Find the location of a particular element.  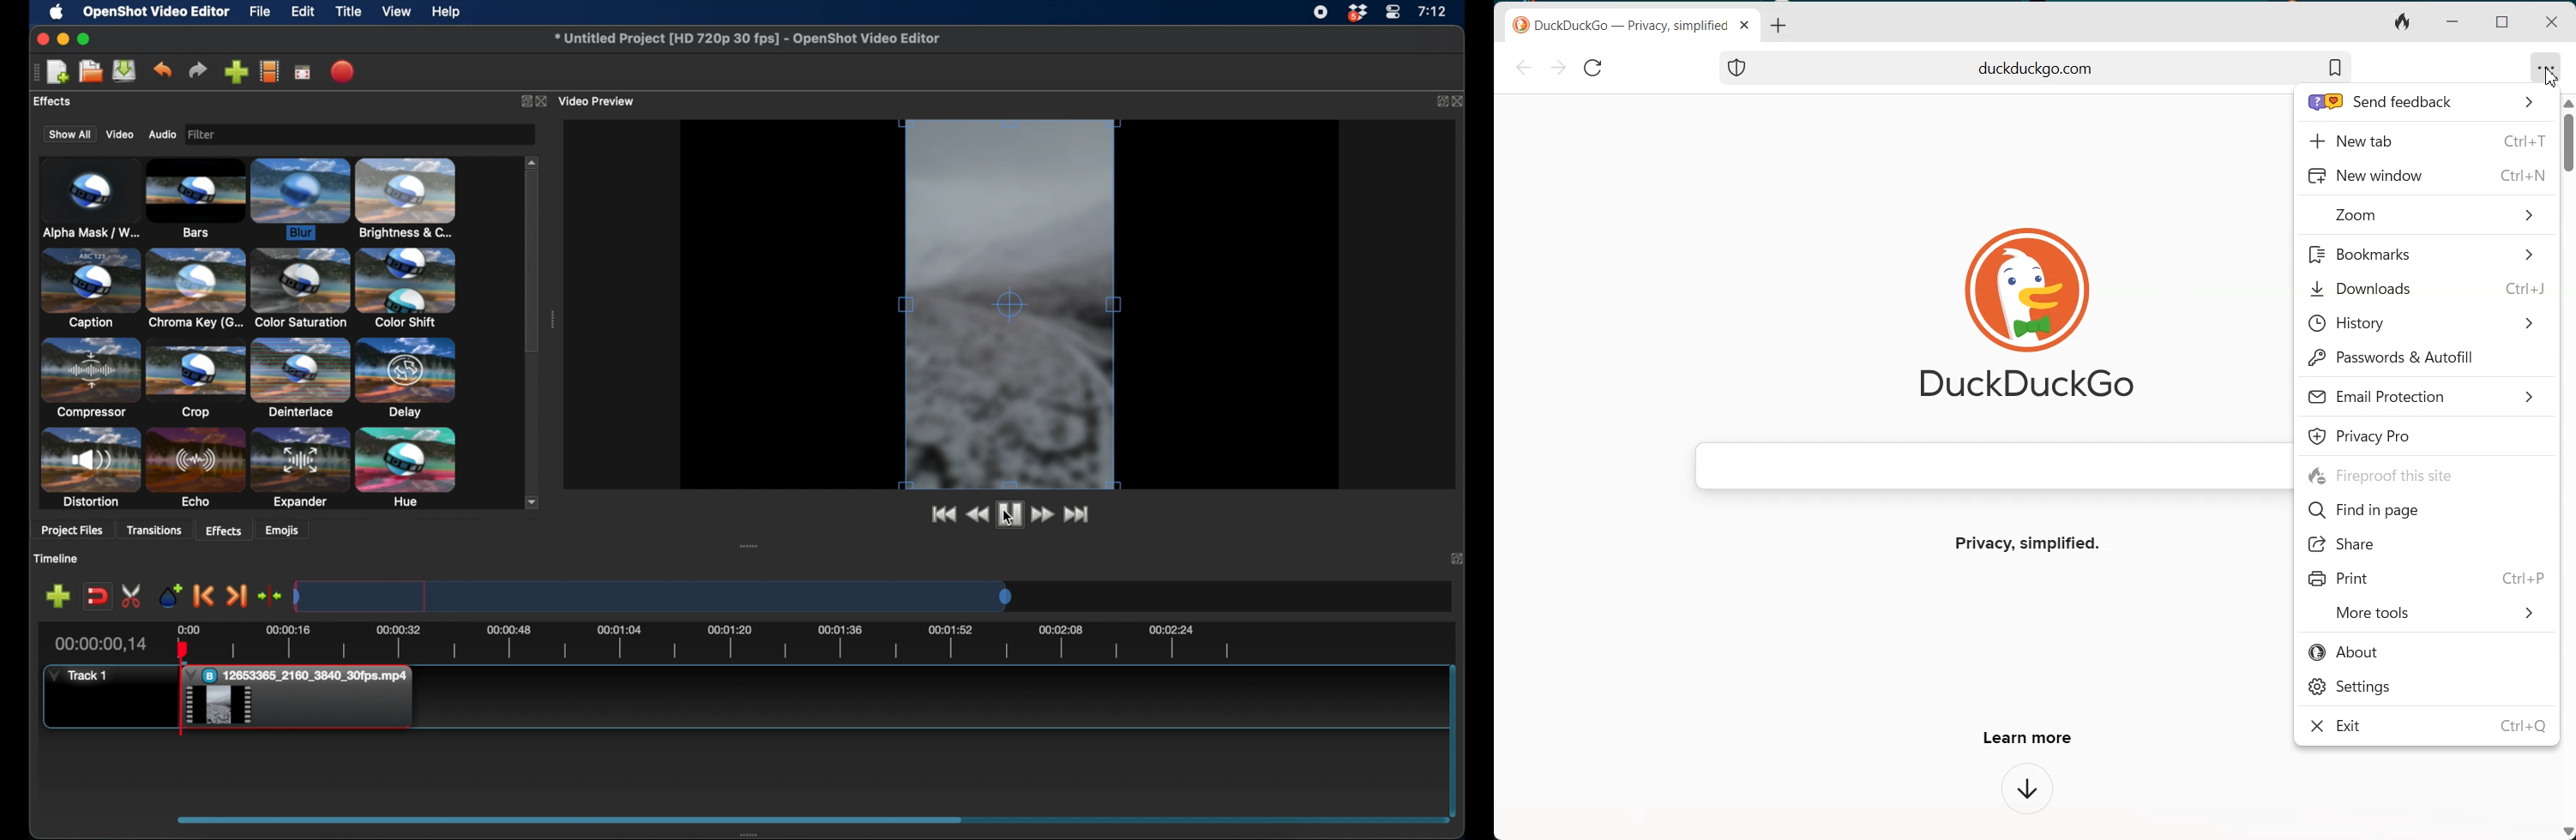

Fireproof this site is located at coordinates (2428, 474).